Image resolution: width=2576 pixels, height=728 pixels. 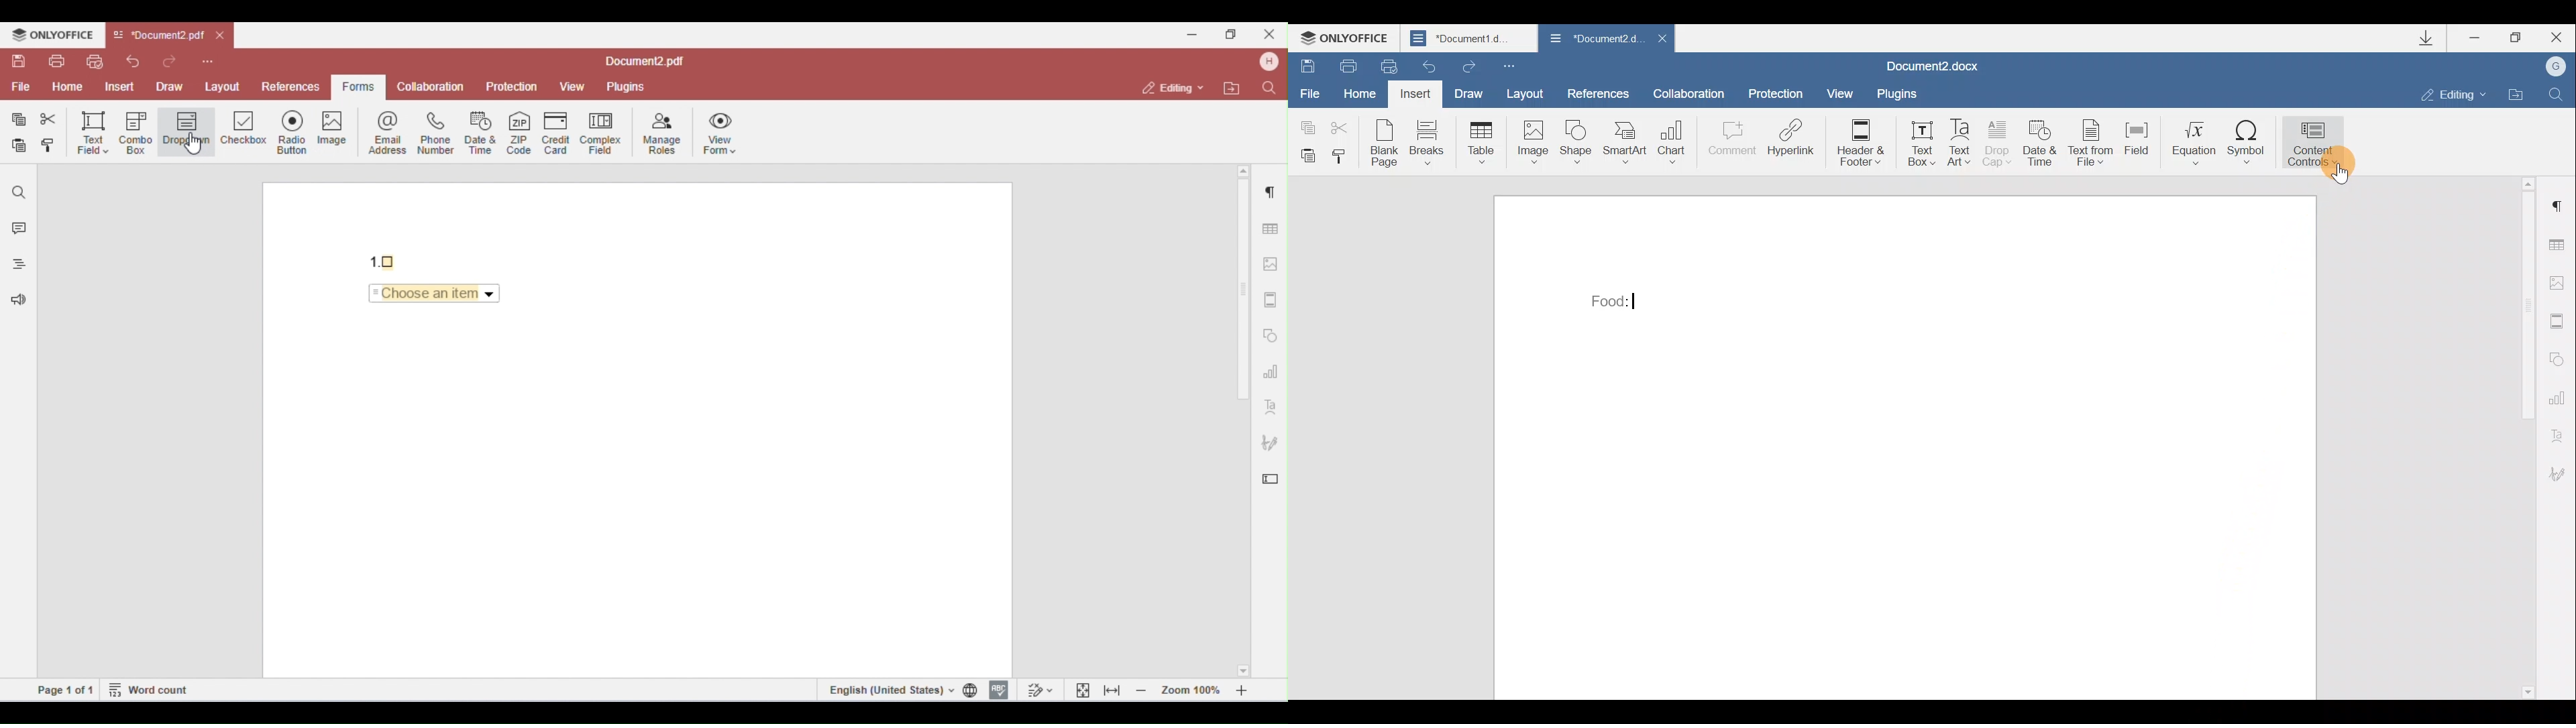 What do you see at coordinates (2563, 474) in the screenshot?
I see `Signature settings` at bounding box center [2563, 474].